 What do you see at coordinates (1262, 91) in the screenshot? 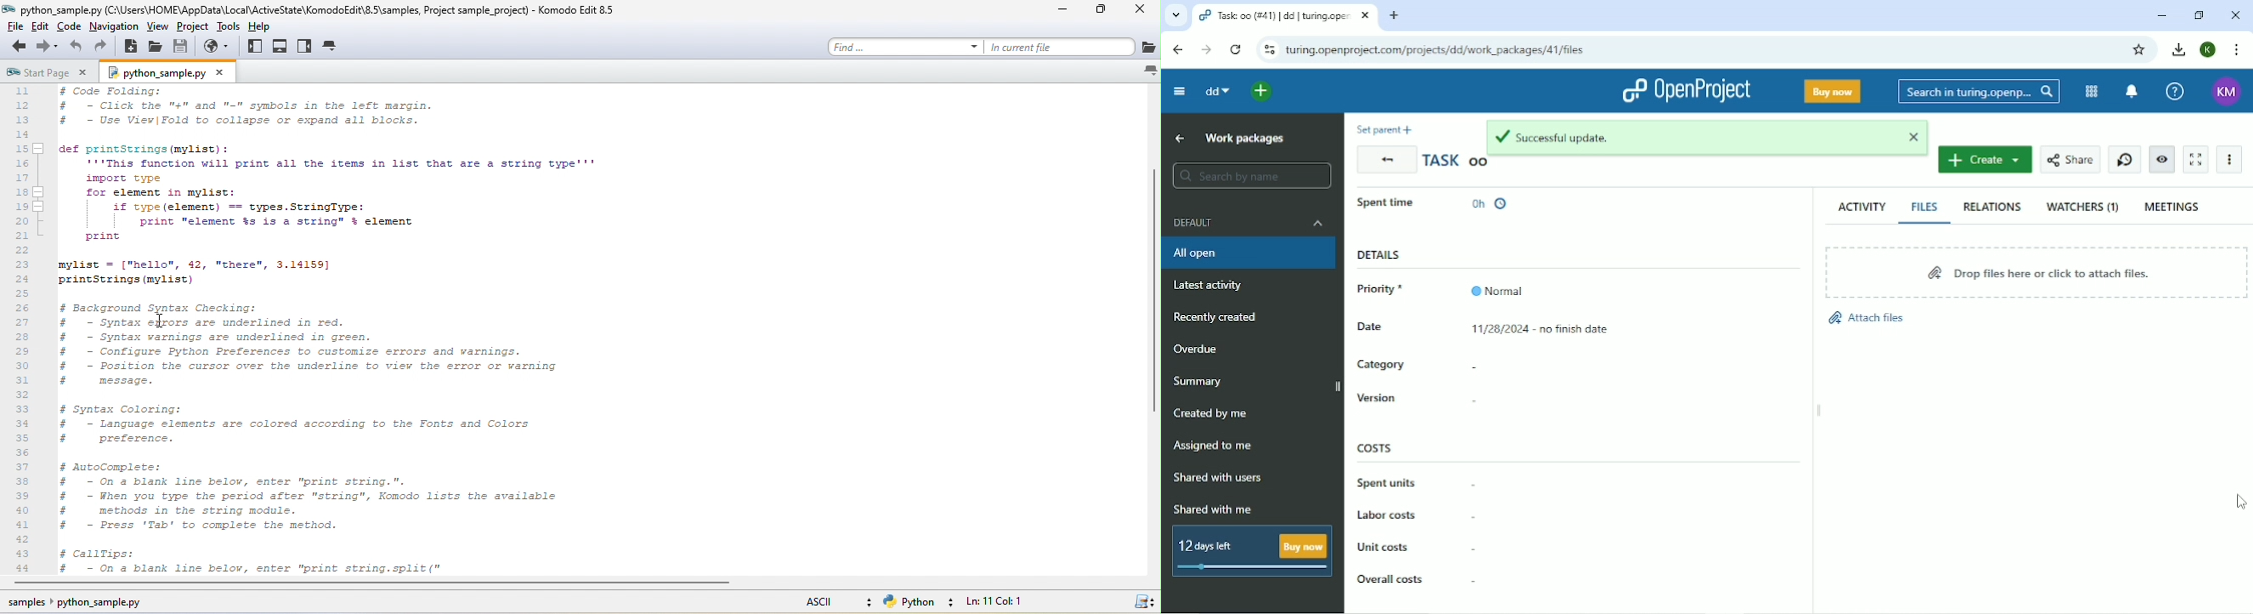
I see `Open quick add menu` at bounding box center [1262, 91].